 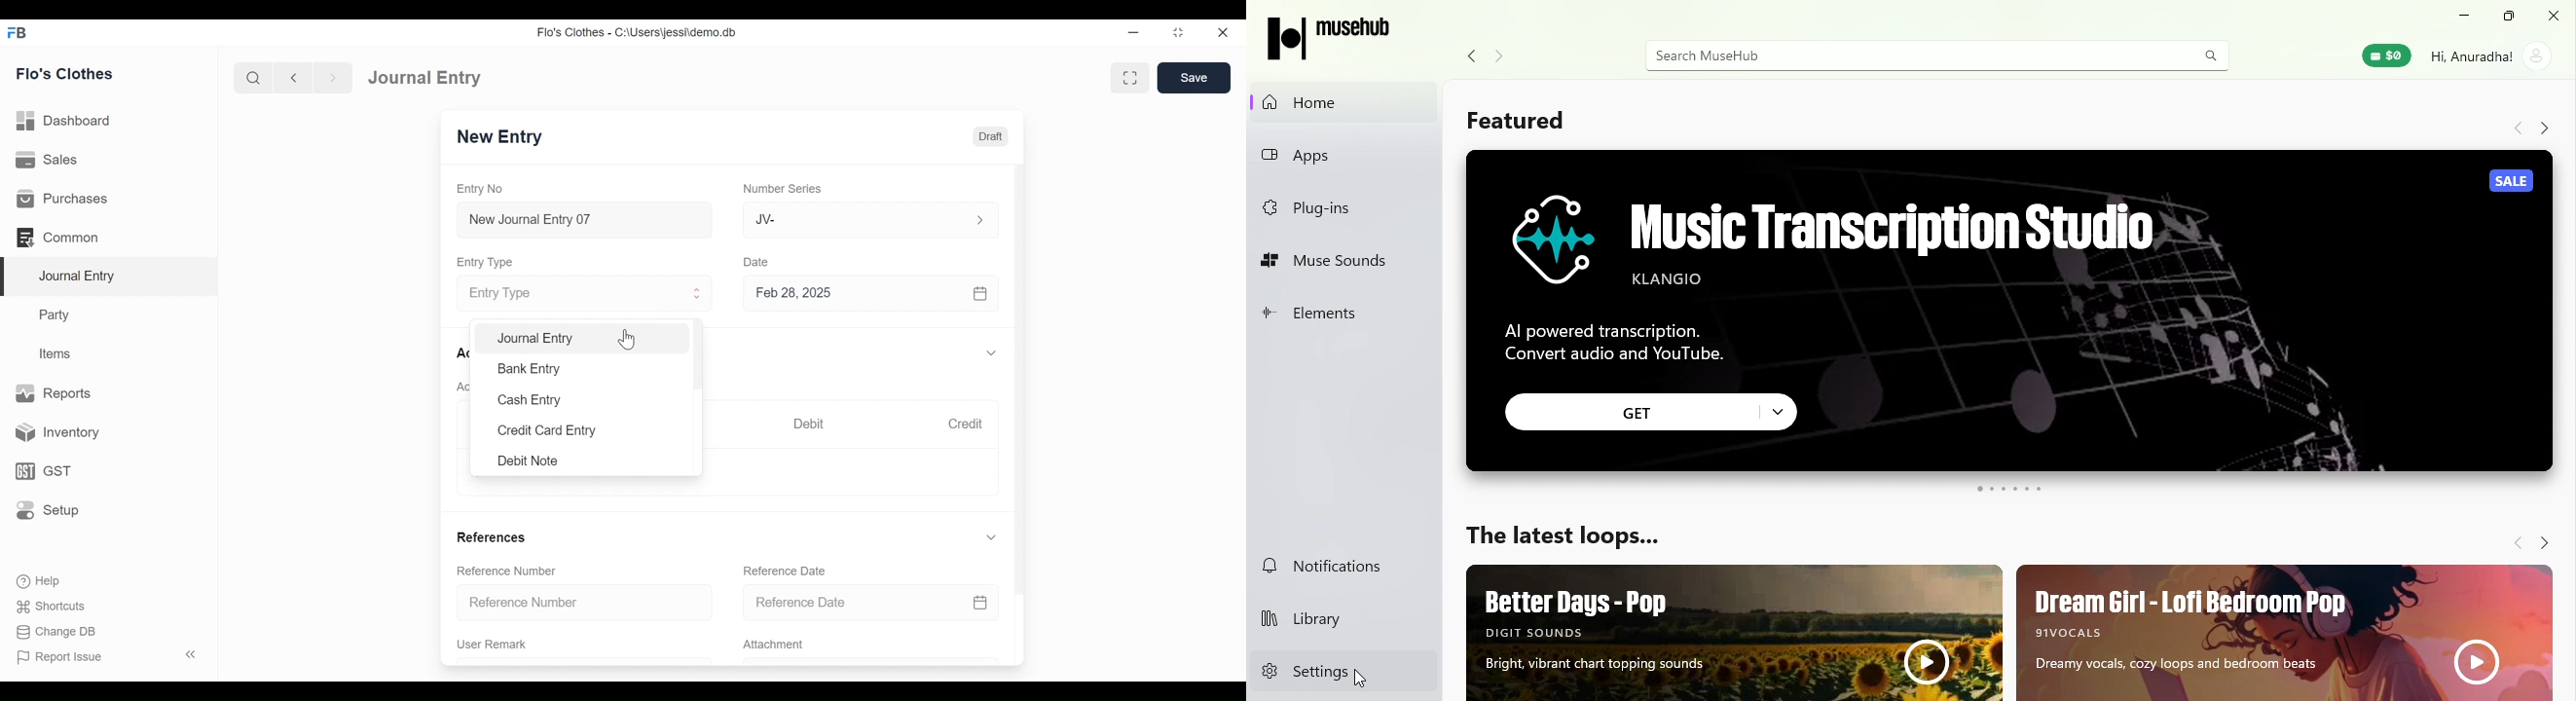 I want to click on Date, so click(x=760, y=263).